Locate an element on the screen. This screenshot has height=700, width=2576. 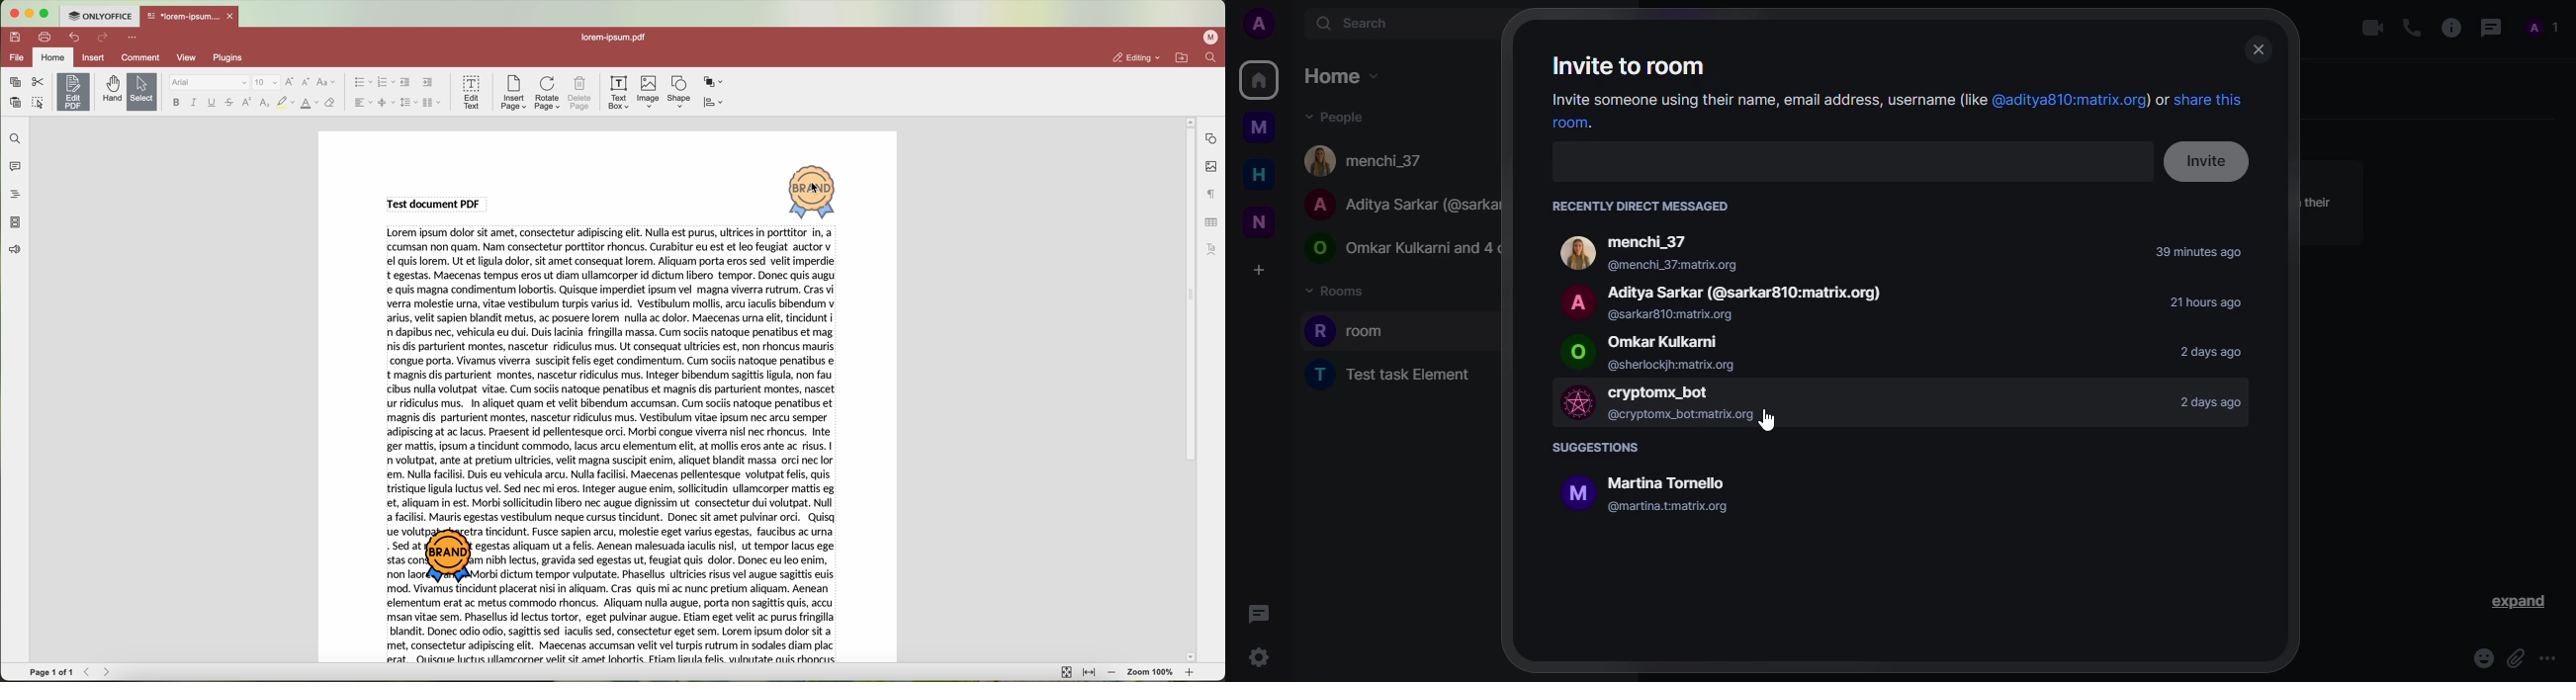
hand is located at coordinates (111, 89).